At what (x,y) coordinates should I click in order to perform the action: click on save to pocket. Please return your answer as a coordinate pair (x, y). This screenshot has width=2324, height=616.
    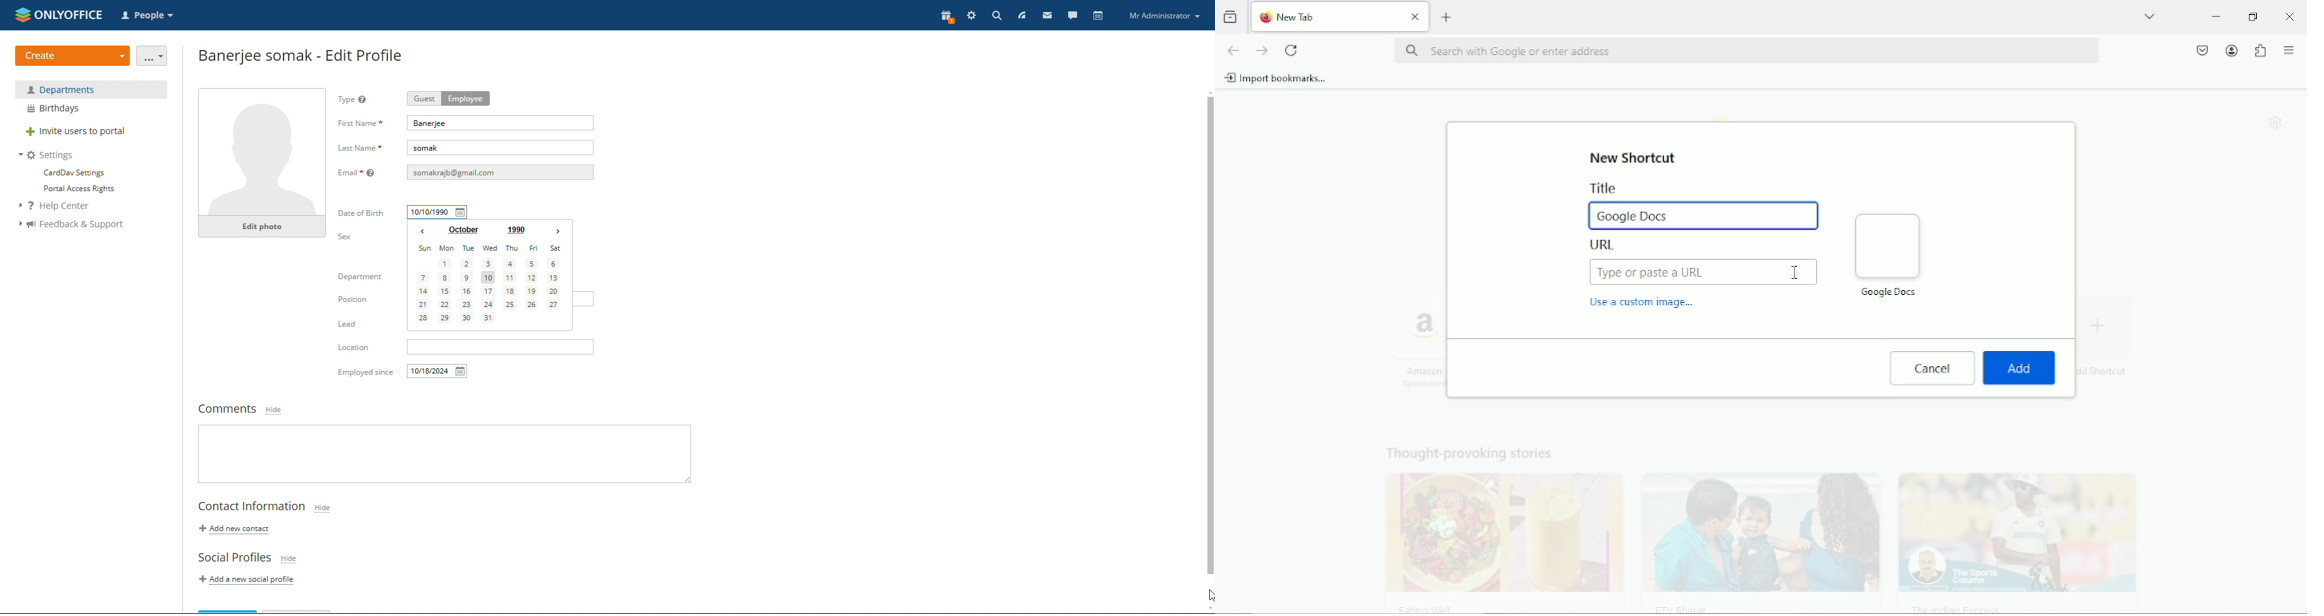
    Looking at the image, I should click on (2201, 49).